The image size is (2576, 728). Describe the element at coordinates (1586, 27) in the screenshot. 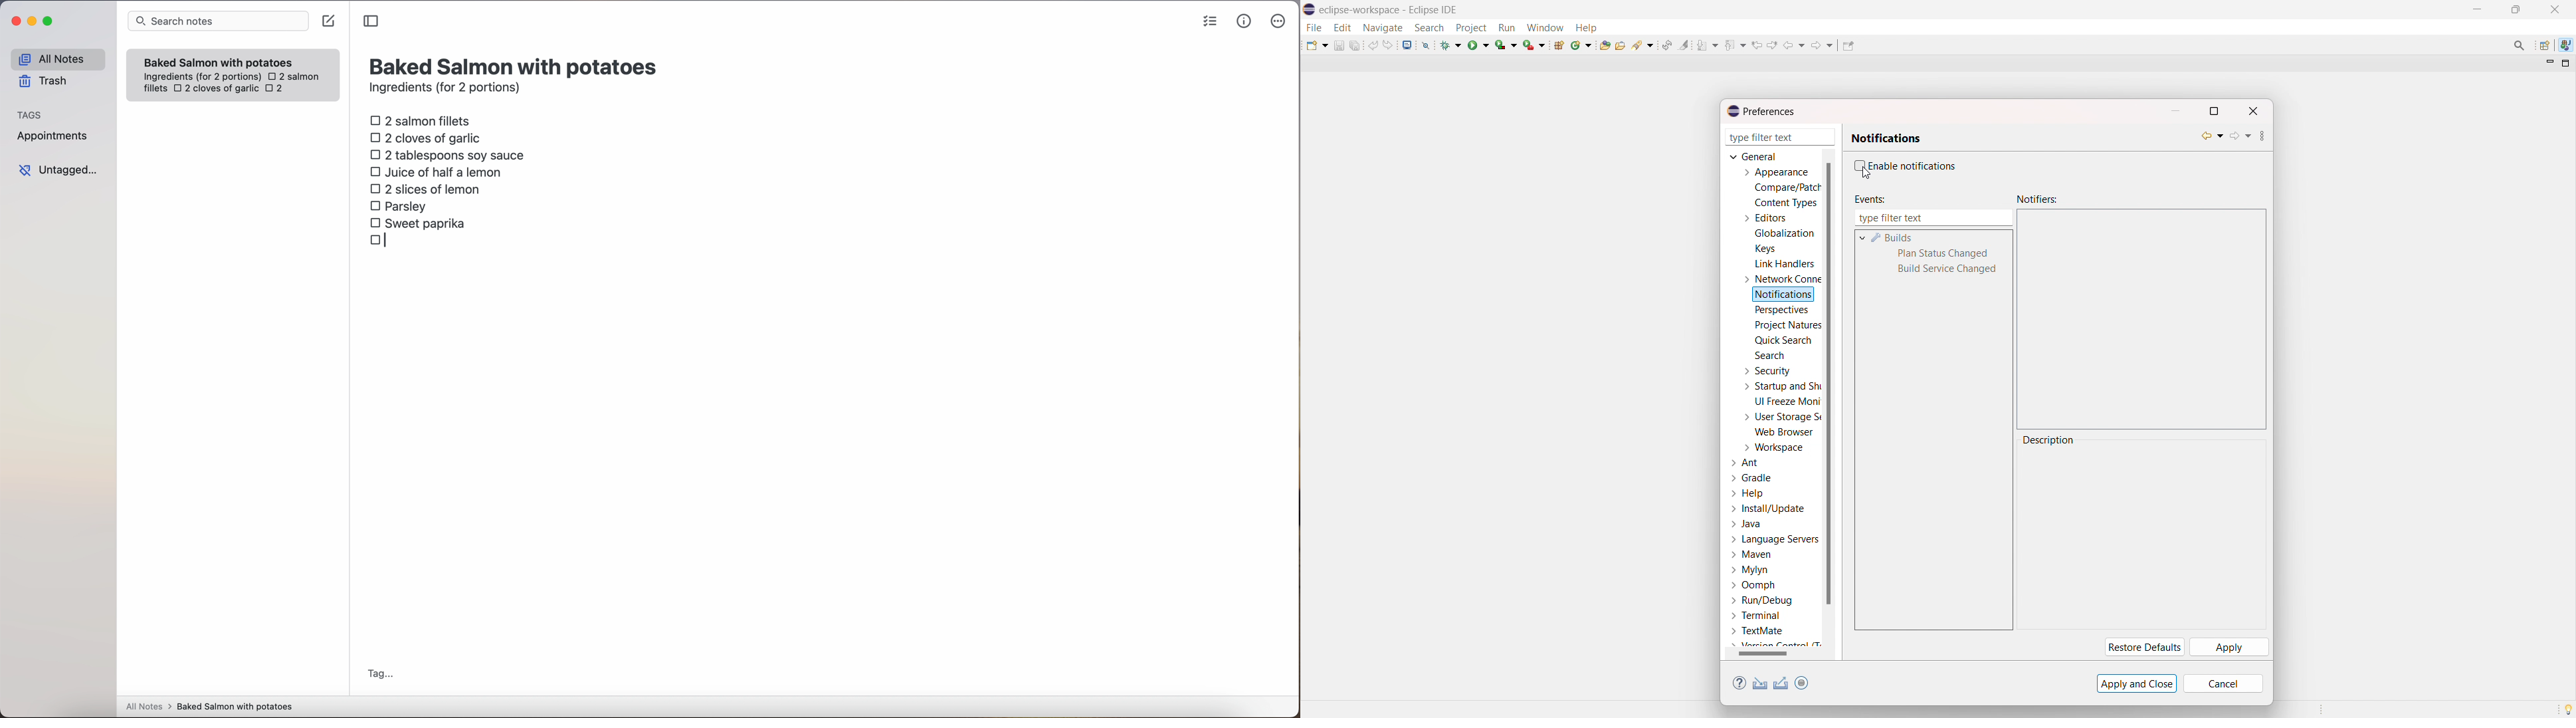

I see `help` at that location.